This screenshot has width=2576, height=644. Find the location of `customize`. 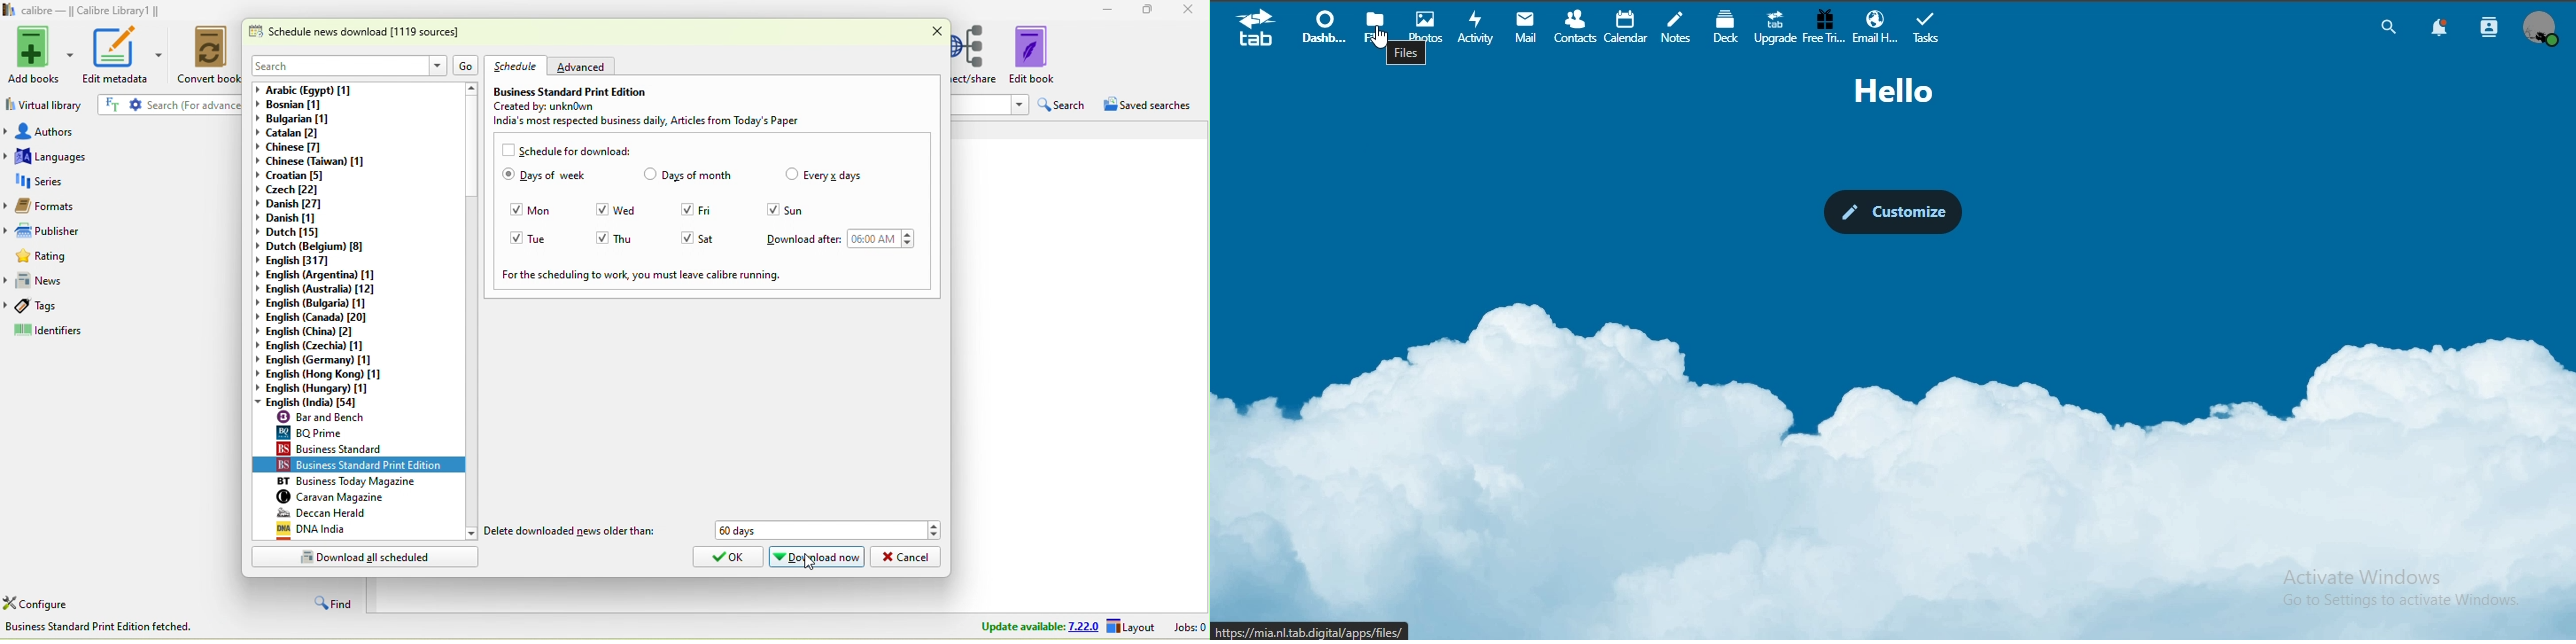

customize is located at coordinates (1891, 210).